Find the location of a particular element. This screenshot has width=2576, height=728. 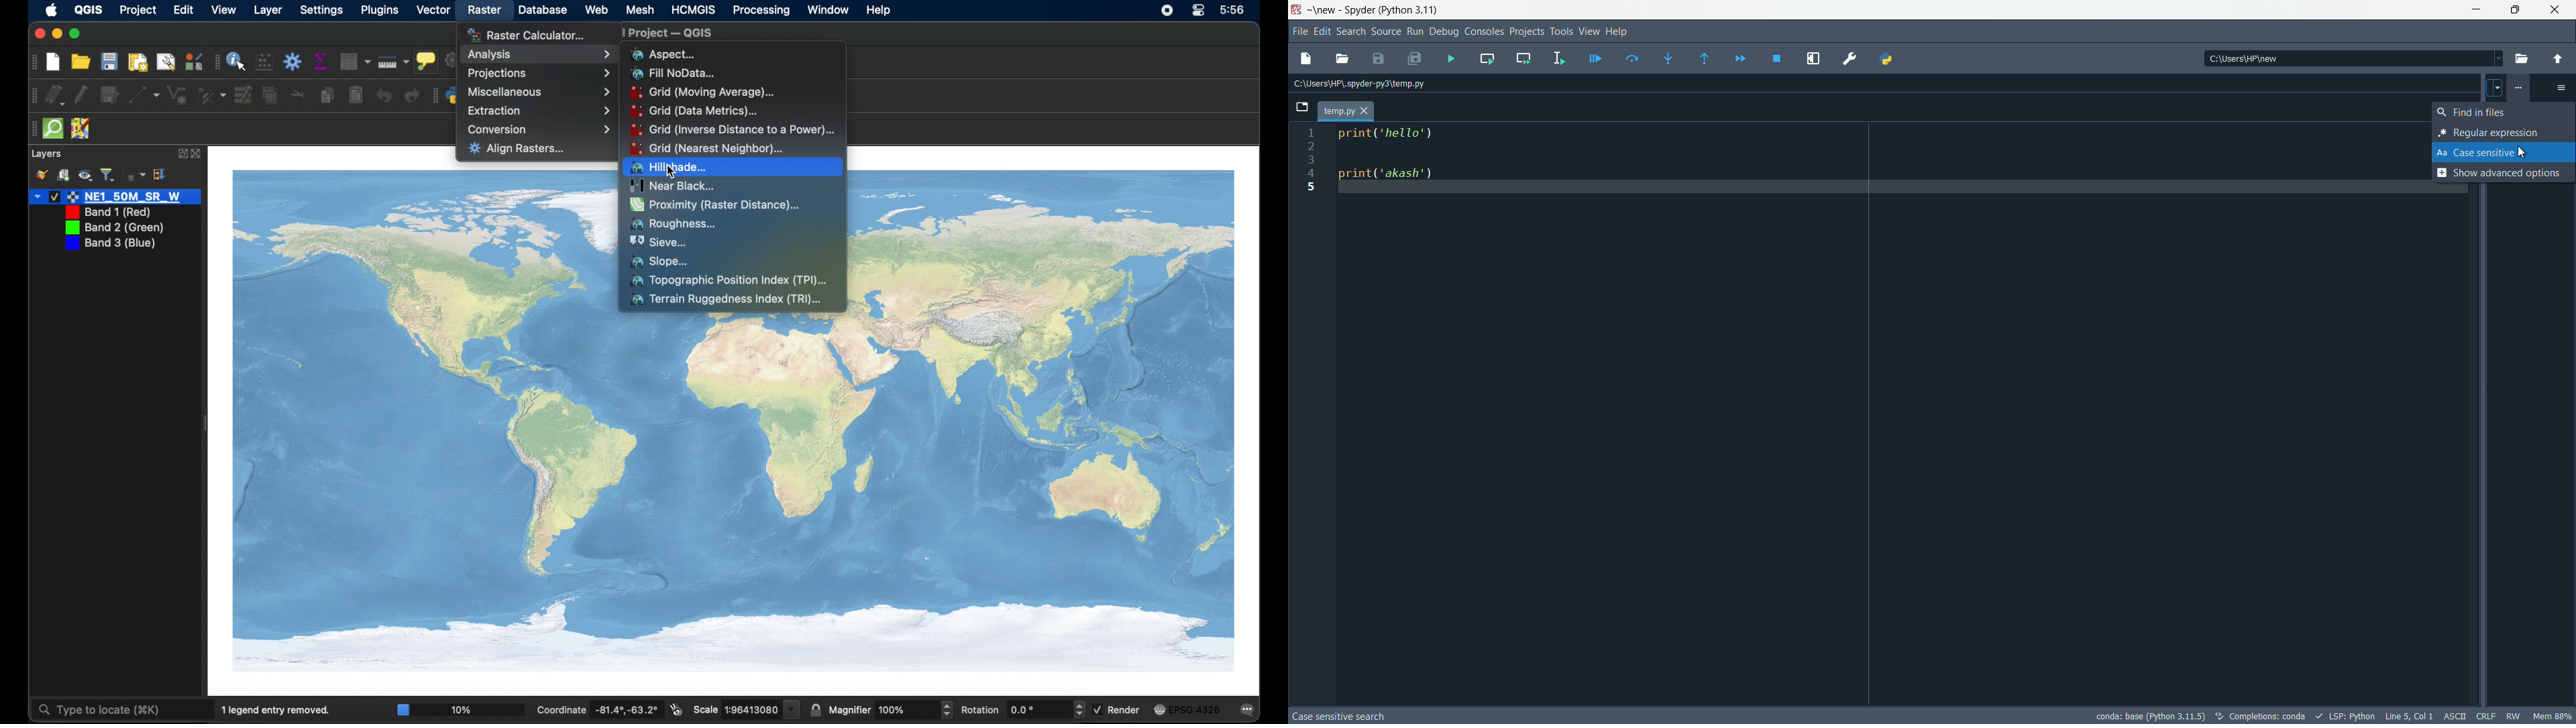

C:\Users\HP\Spyder-py3temp.py is located at coordinates (1360, 82).